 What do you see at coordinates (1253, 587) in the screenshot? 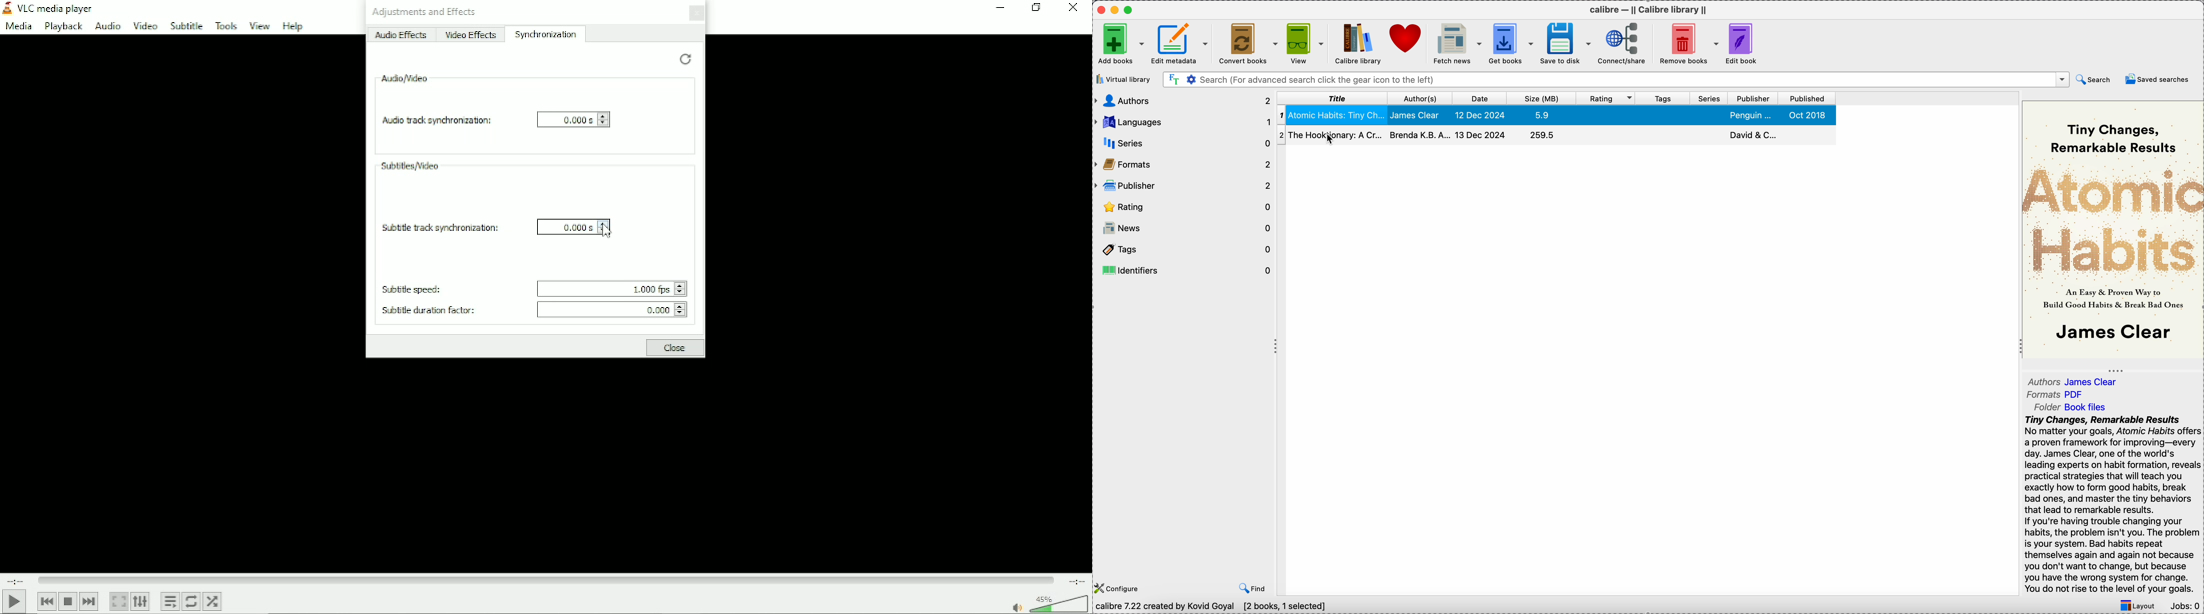
I see `find` at bounding box center [1253, 587].